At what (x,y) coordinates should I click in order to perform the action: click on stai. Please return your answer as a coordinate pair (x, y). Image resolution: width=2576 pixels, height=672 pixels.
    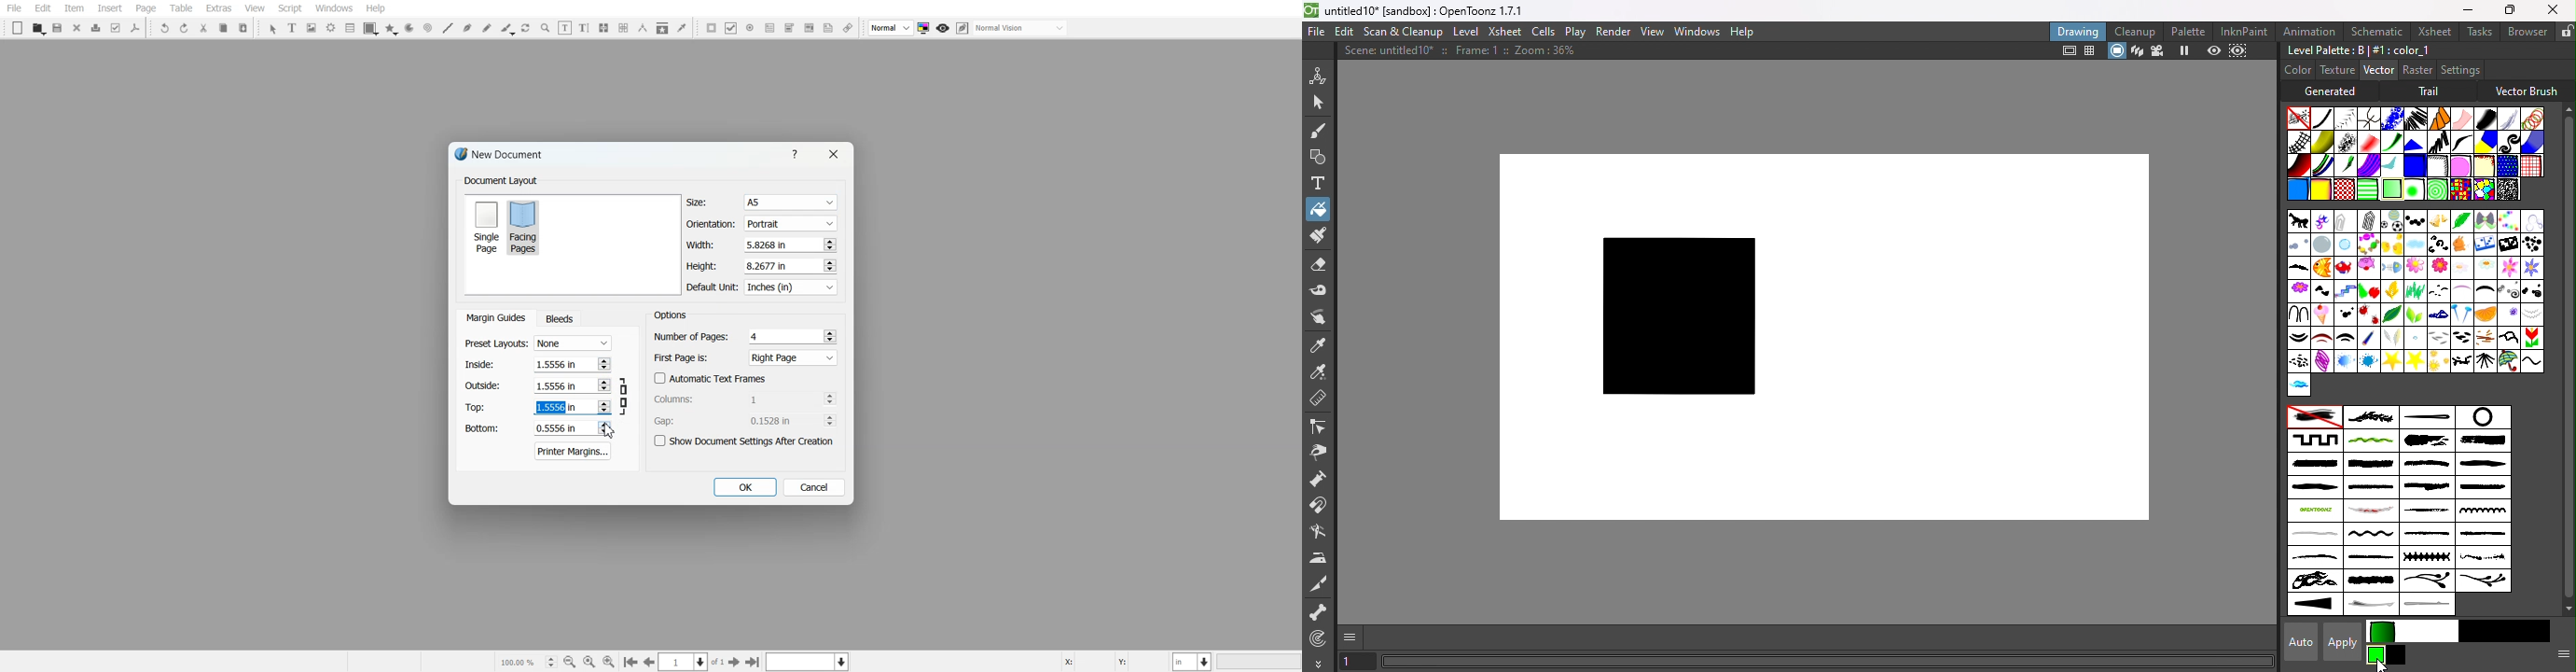
    Looking at the image, I should click on (2346, 361).